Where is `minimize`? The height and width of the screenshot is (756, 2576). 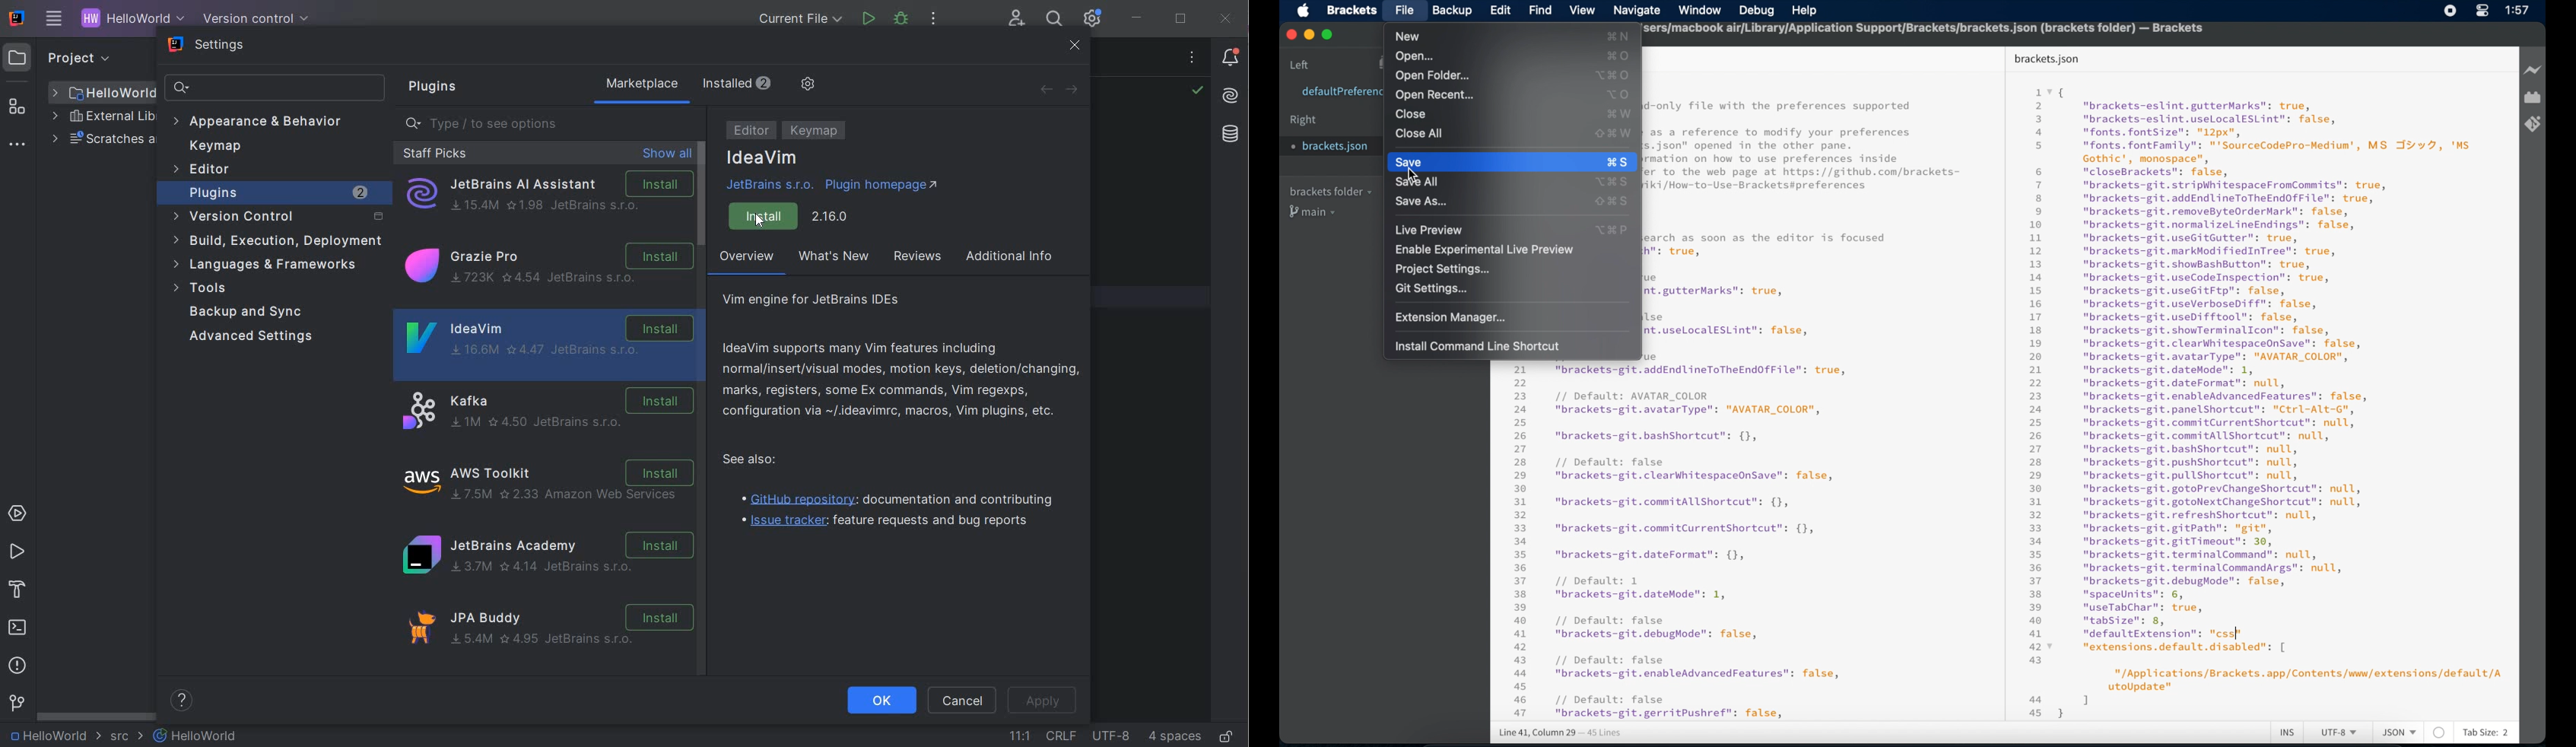
minimize is located at coordinates (1309, 35).